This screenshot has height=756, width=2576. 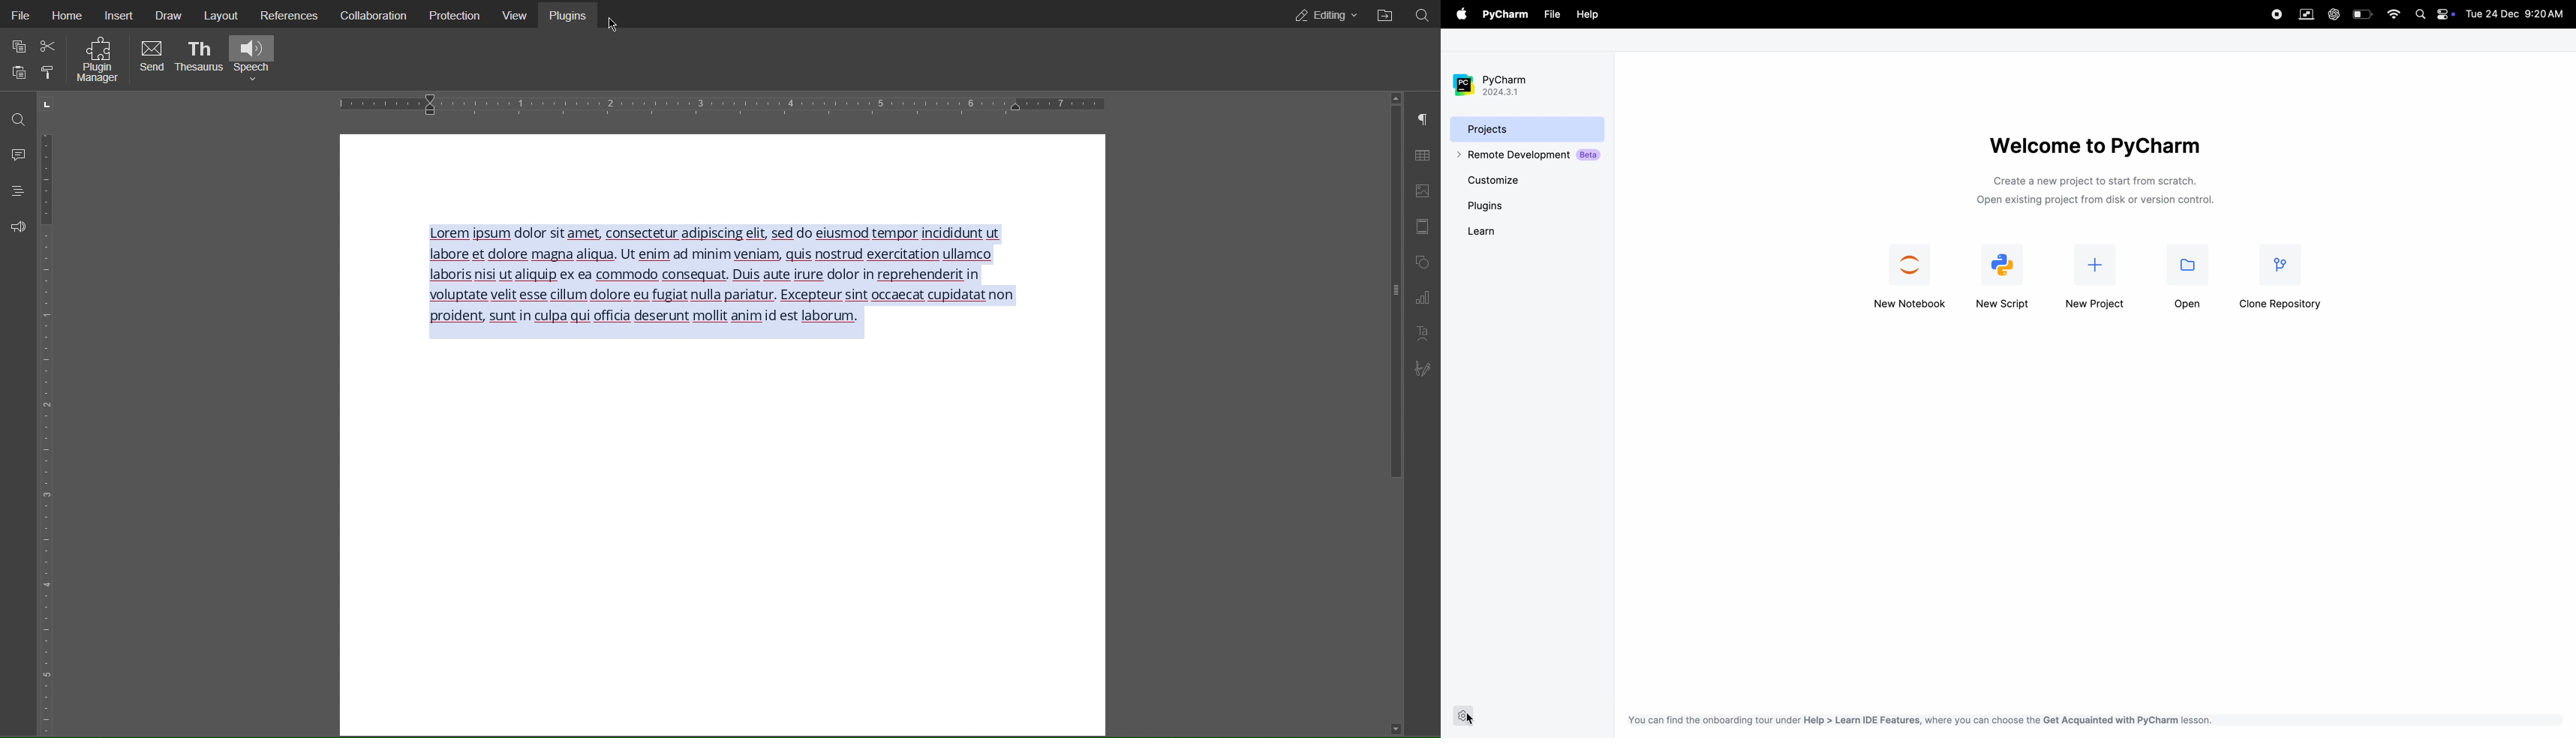 What do you see at coordinates (20, 15) in the screenshot?
I see `File` at bounding box center [20, 15].